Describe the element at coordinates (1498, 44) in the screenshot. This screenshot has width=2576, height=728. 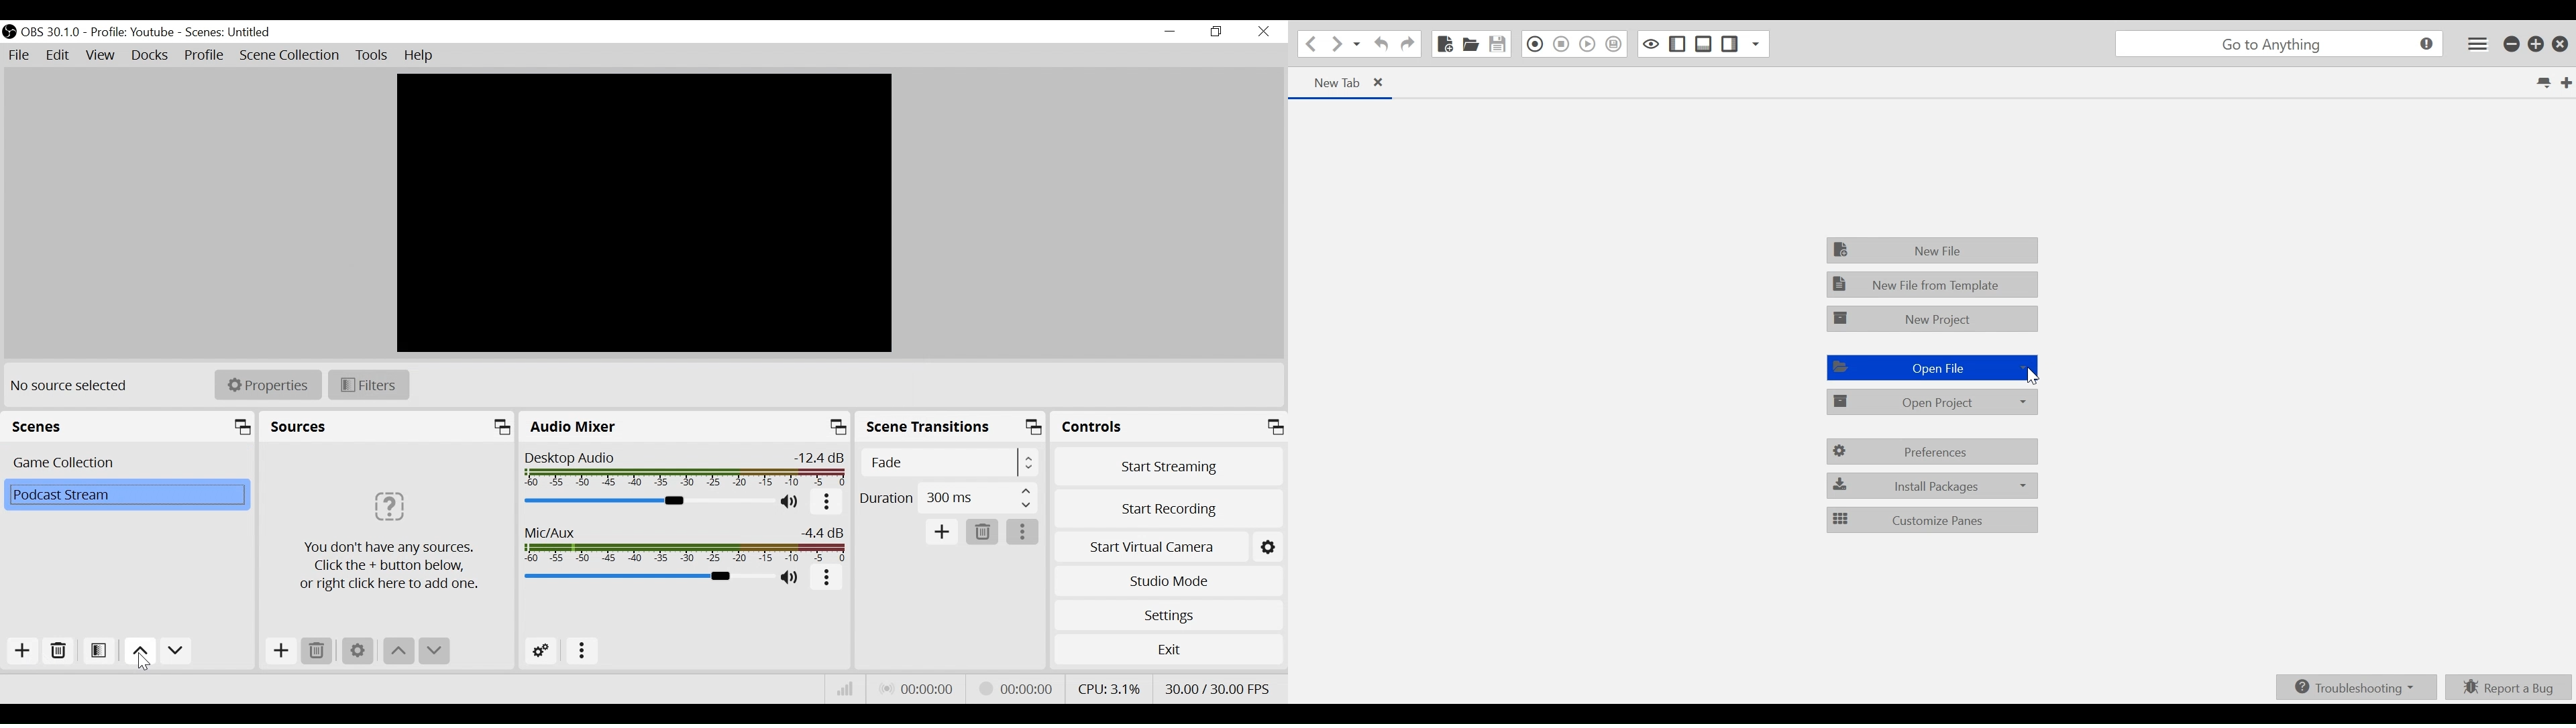
I see `Save` at that location.